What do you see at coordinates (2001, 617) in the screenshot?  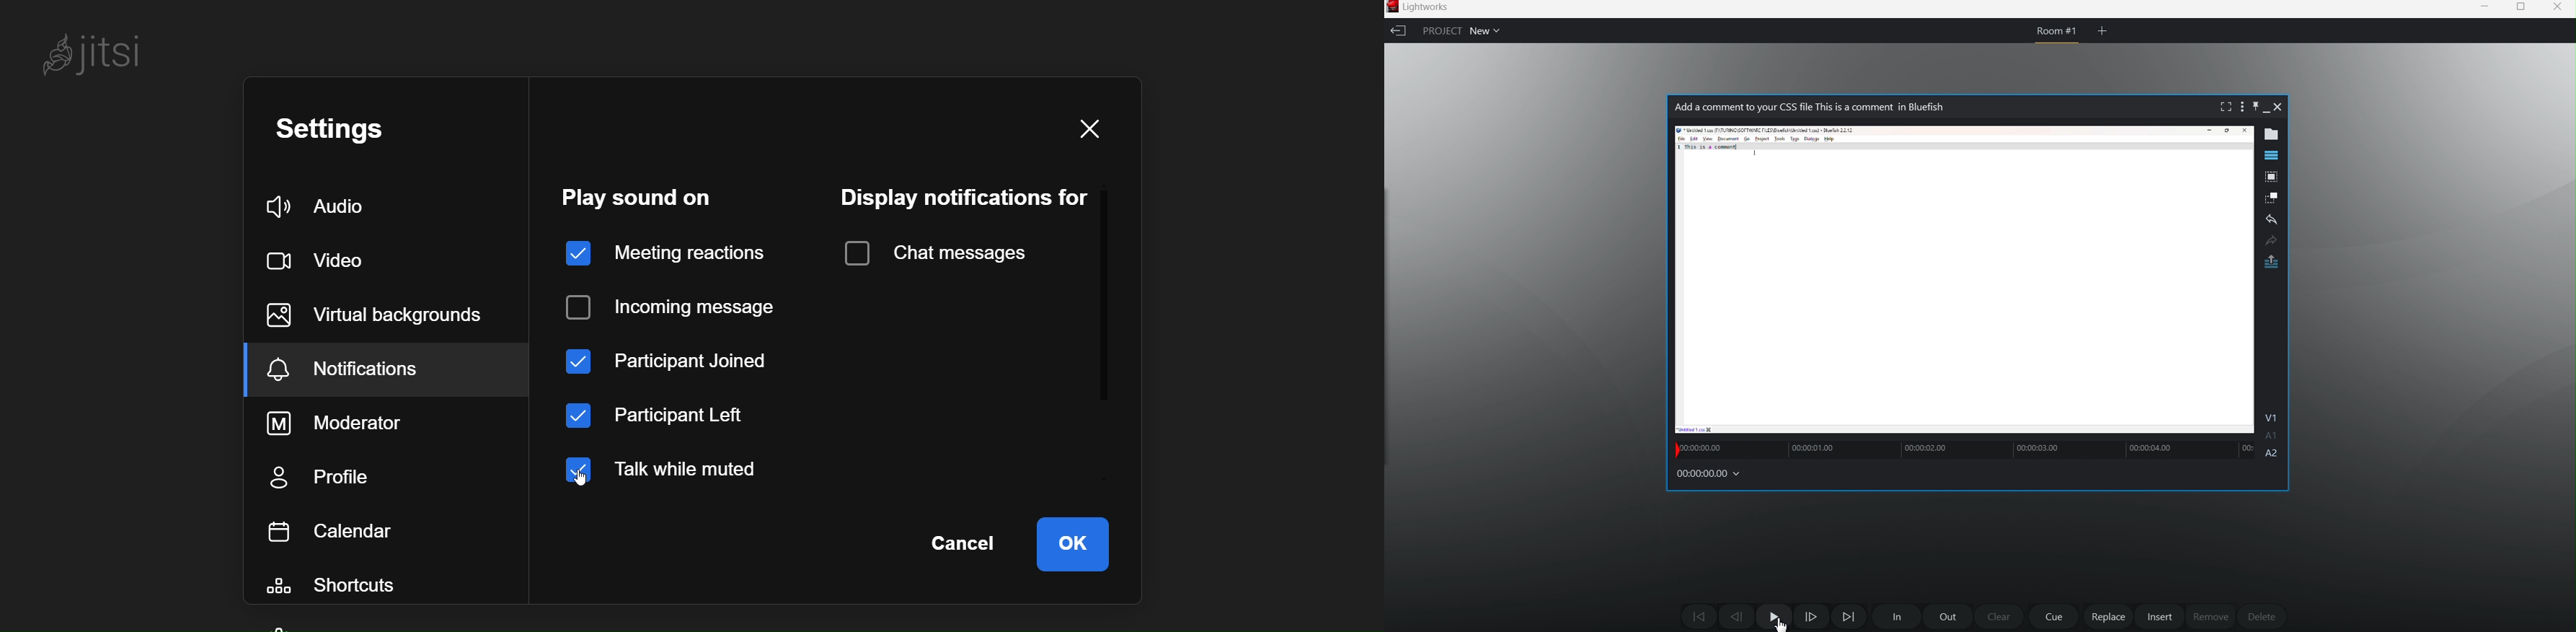 I see `clear` at bounding box center [2001, 617].